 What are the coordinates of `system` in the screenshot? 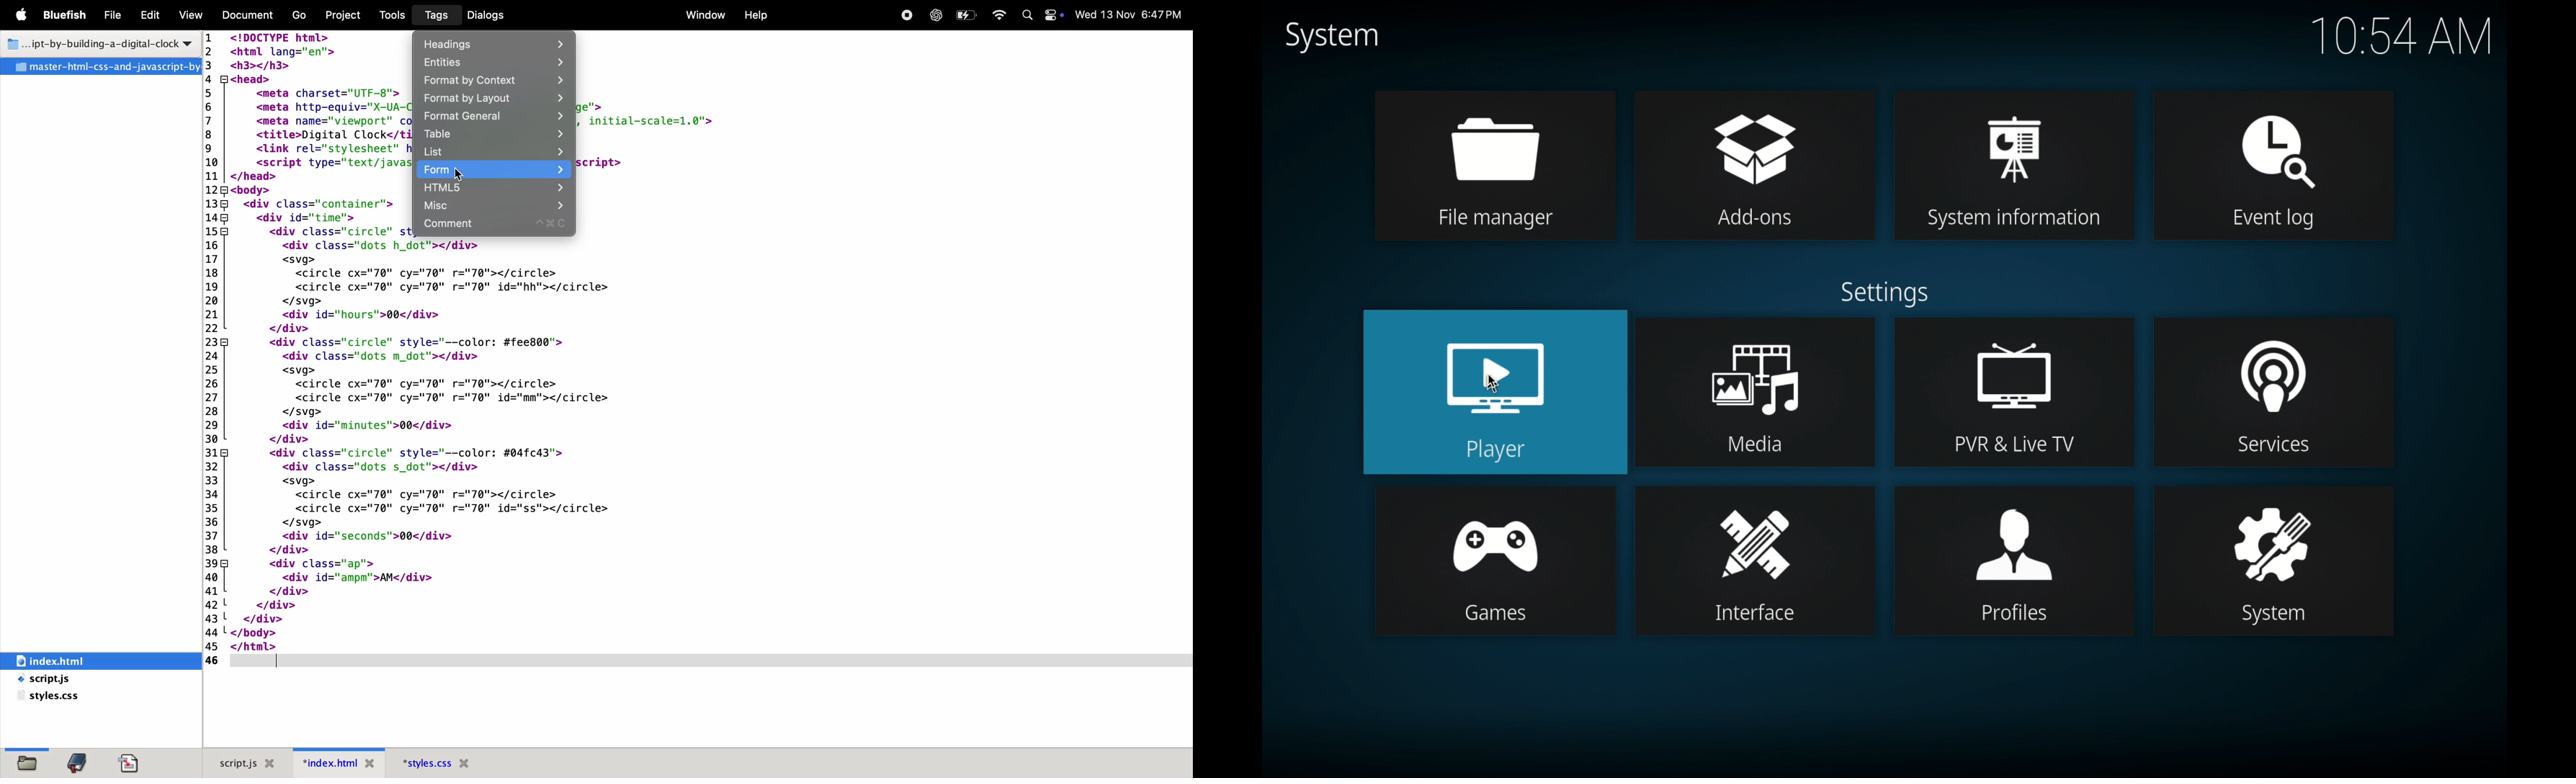 It's located at (2276, 563).